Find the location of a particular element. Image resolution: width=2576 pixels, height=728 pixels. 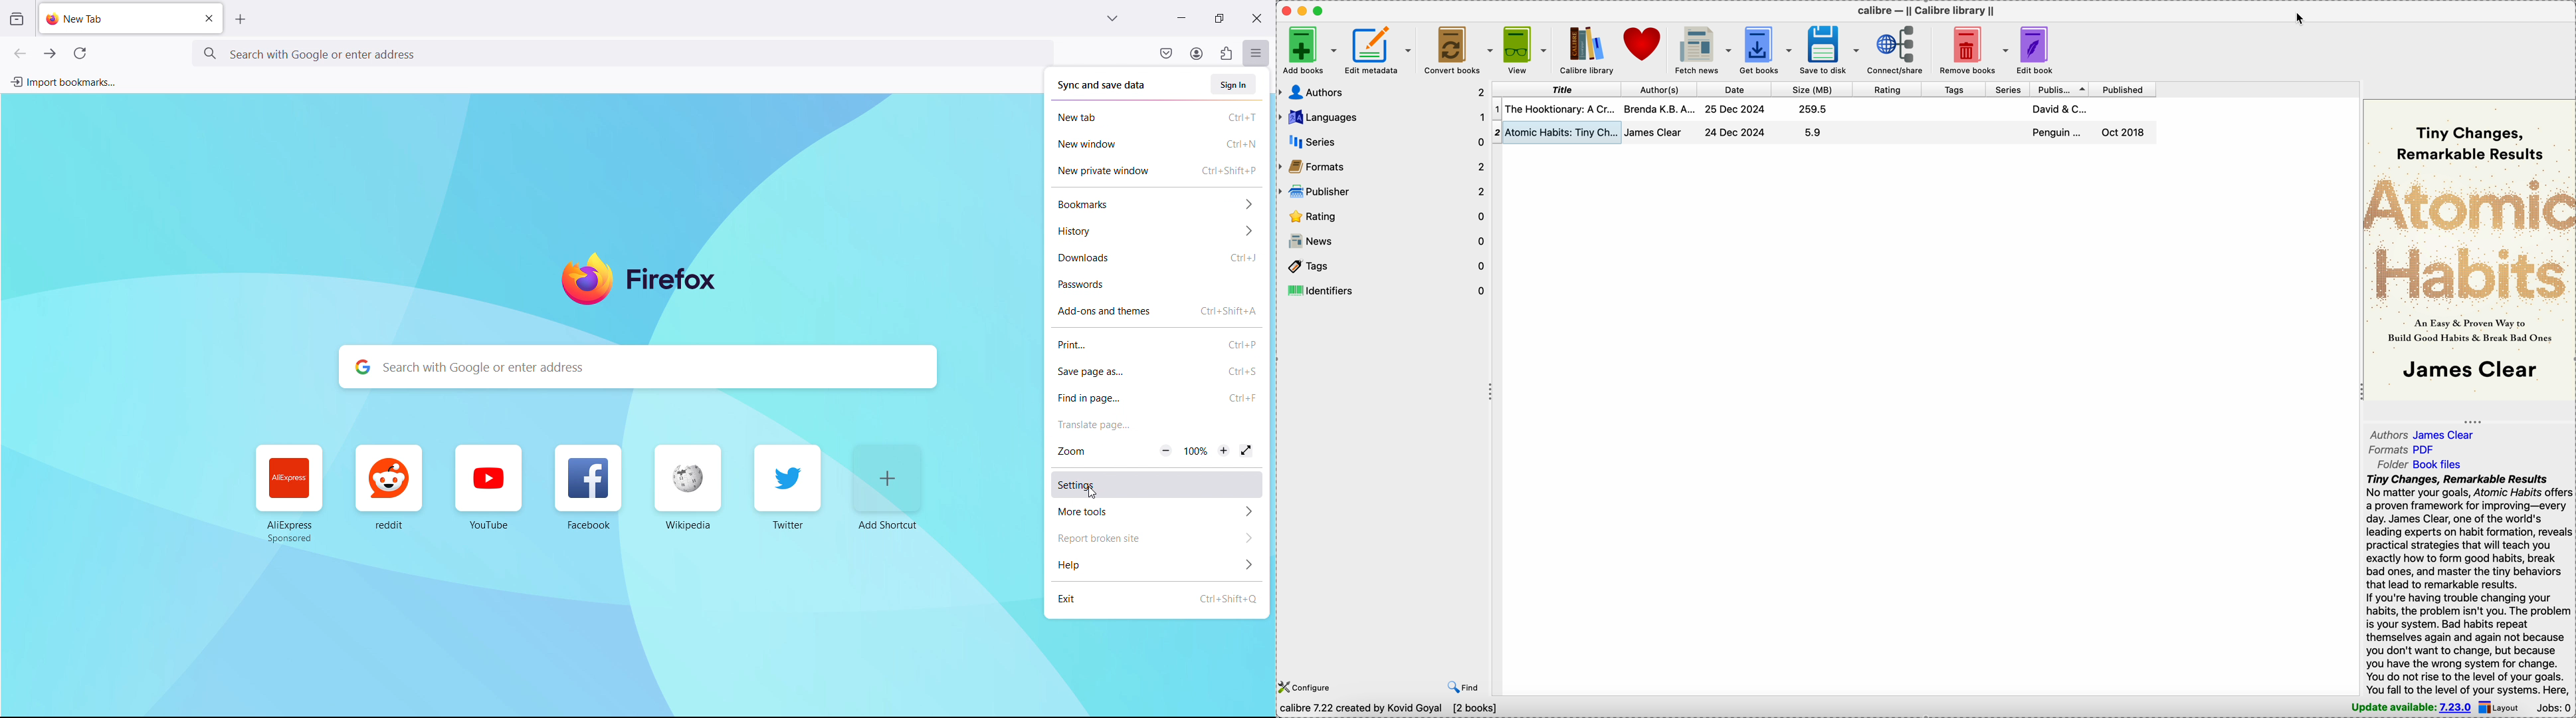

open new tab is located at coordinates (241, 19).